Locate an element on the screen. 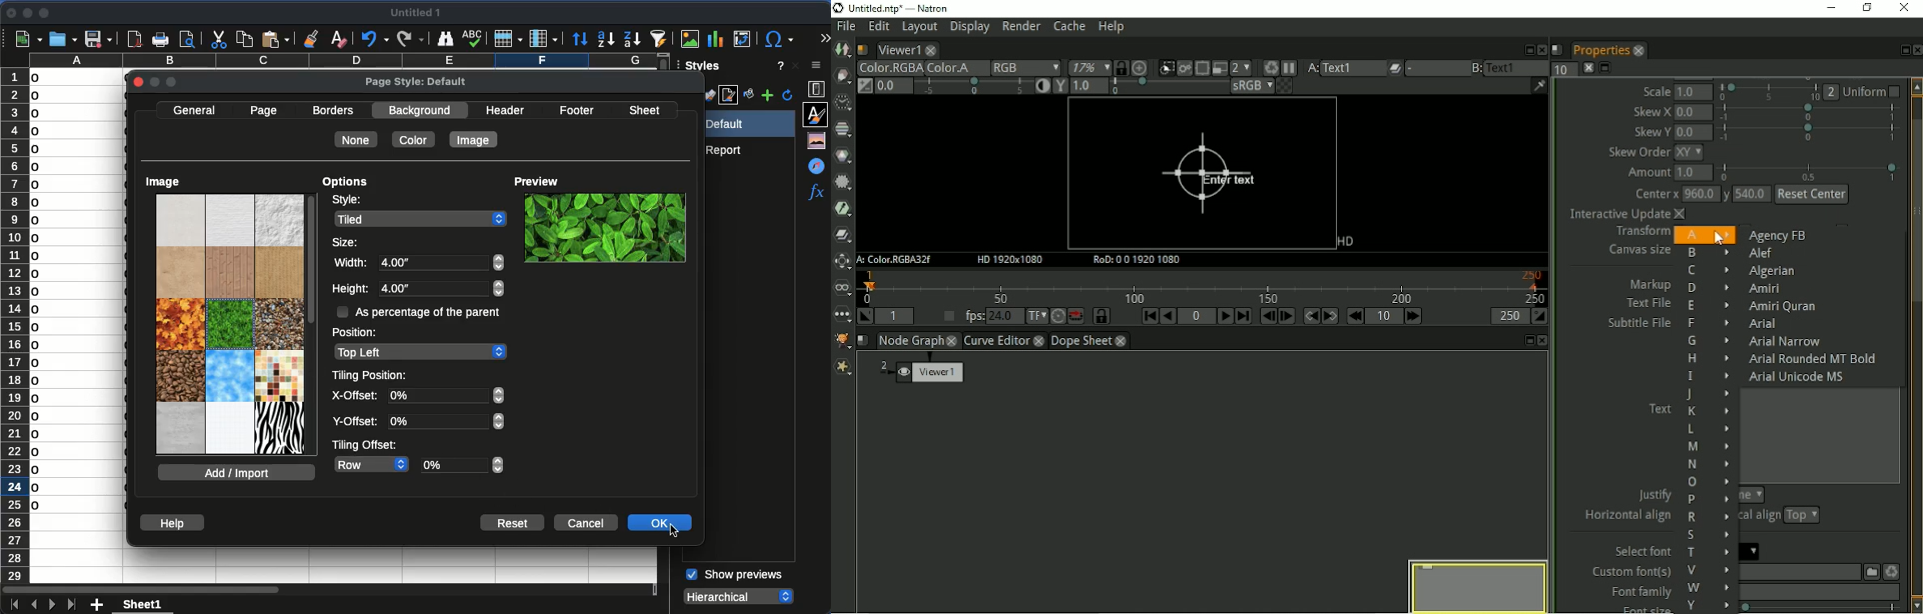  position is located at coordinates (358, 331).